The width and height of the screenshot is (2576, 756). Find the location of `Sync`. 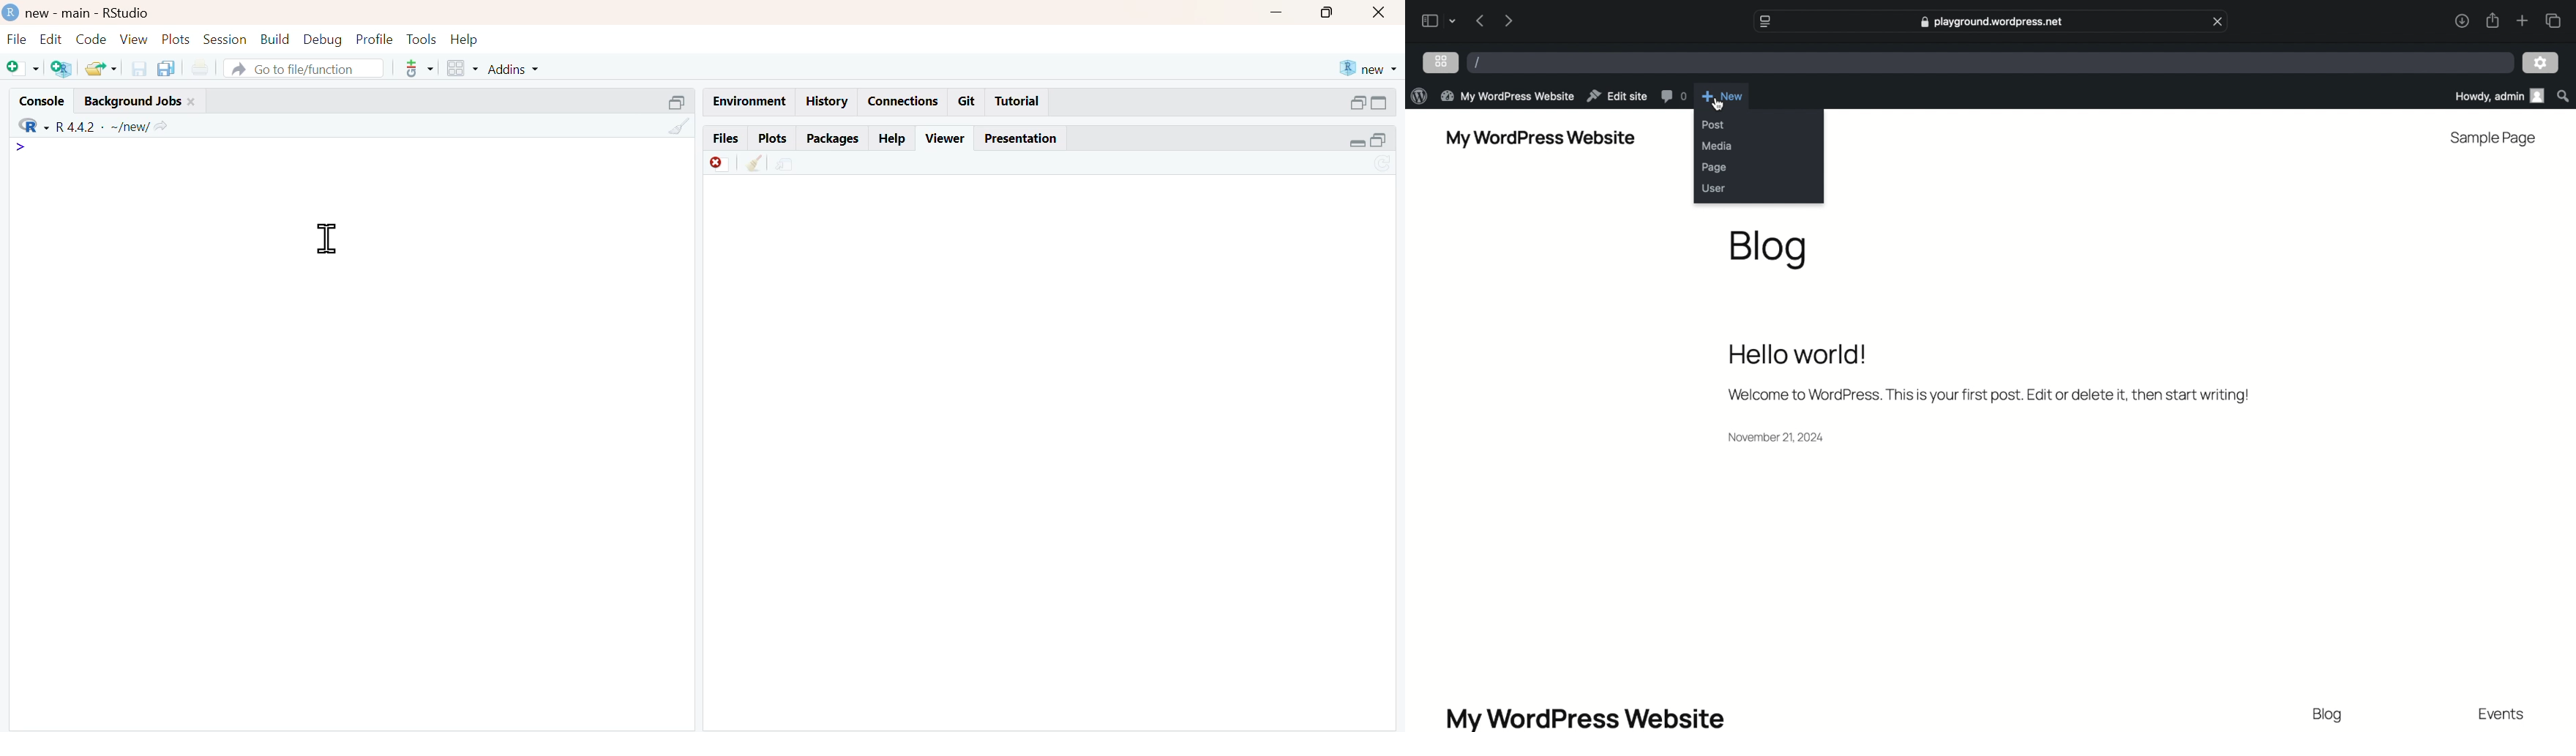

Sync is located at coordinates (1383, 163).